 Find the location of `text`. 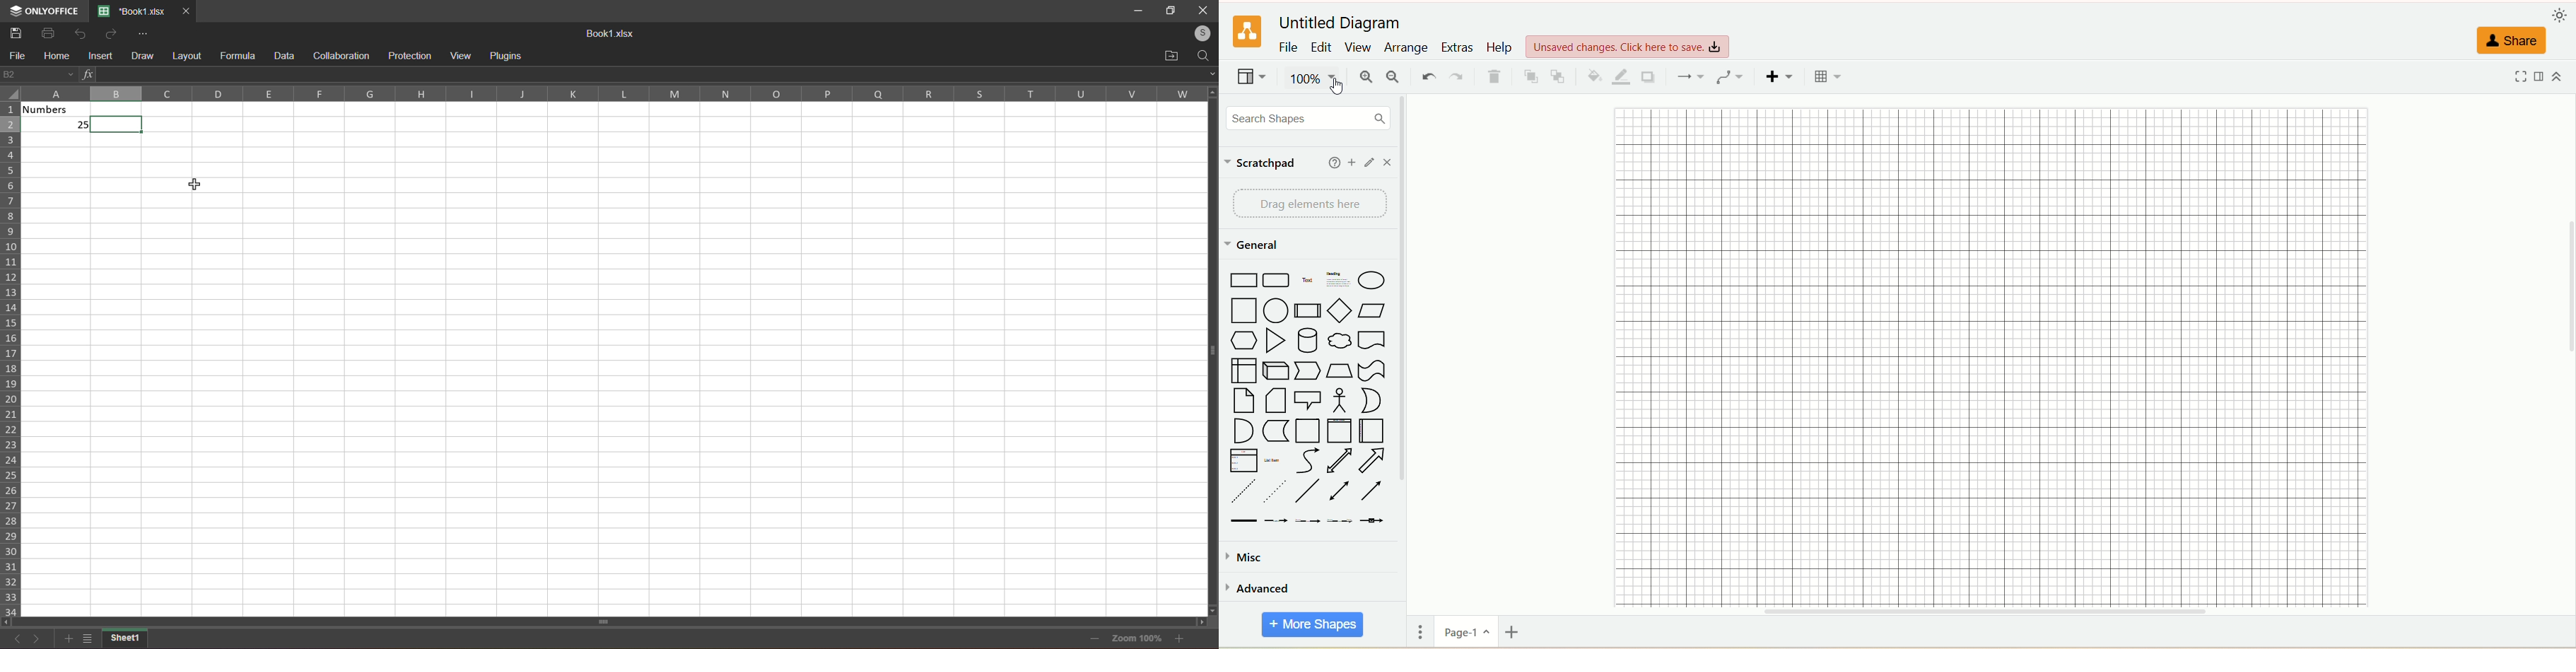

text is located at coordinates (1308, 281).